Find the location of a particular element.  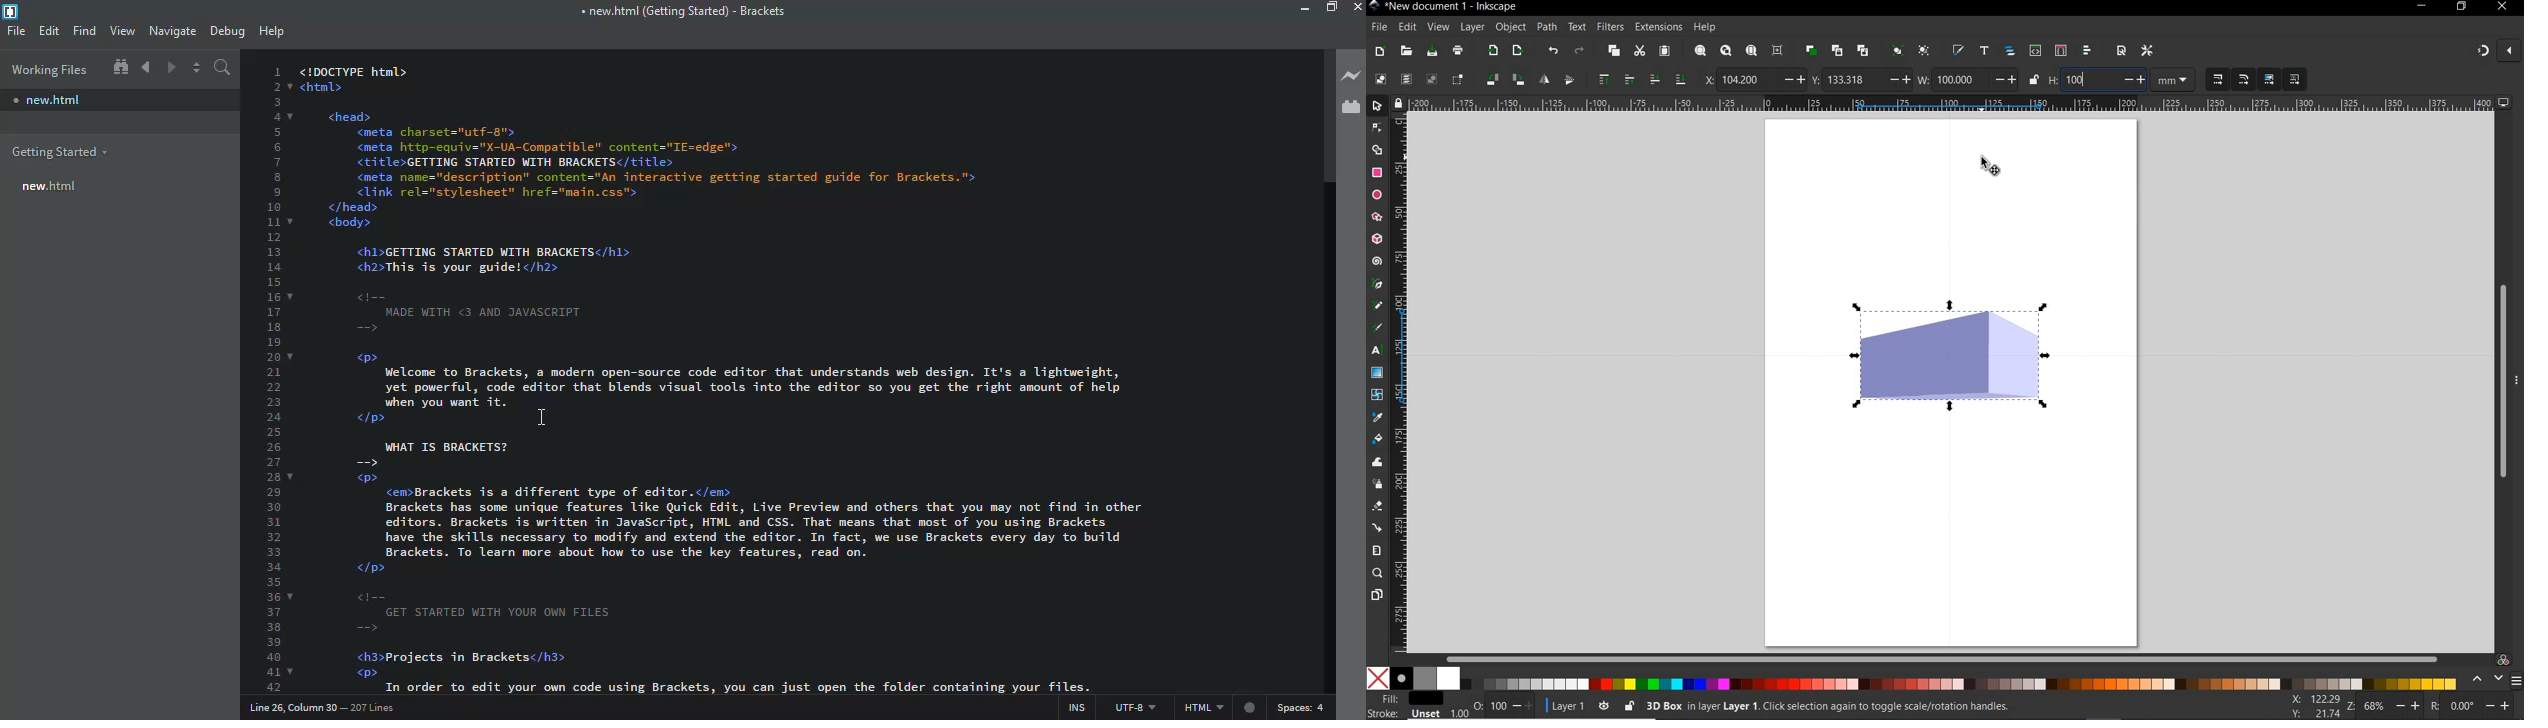

find is located at coordinates (85, 30).